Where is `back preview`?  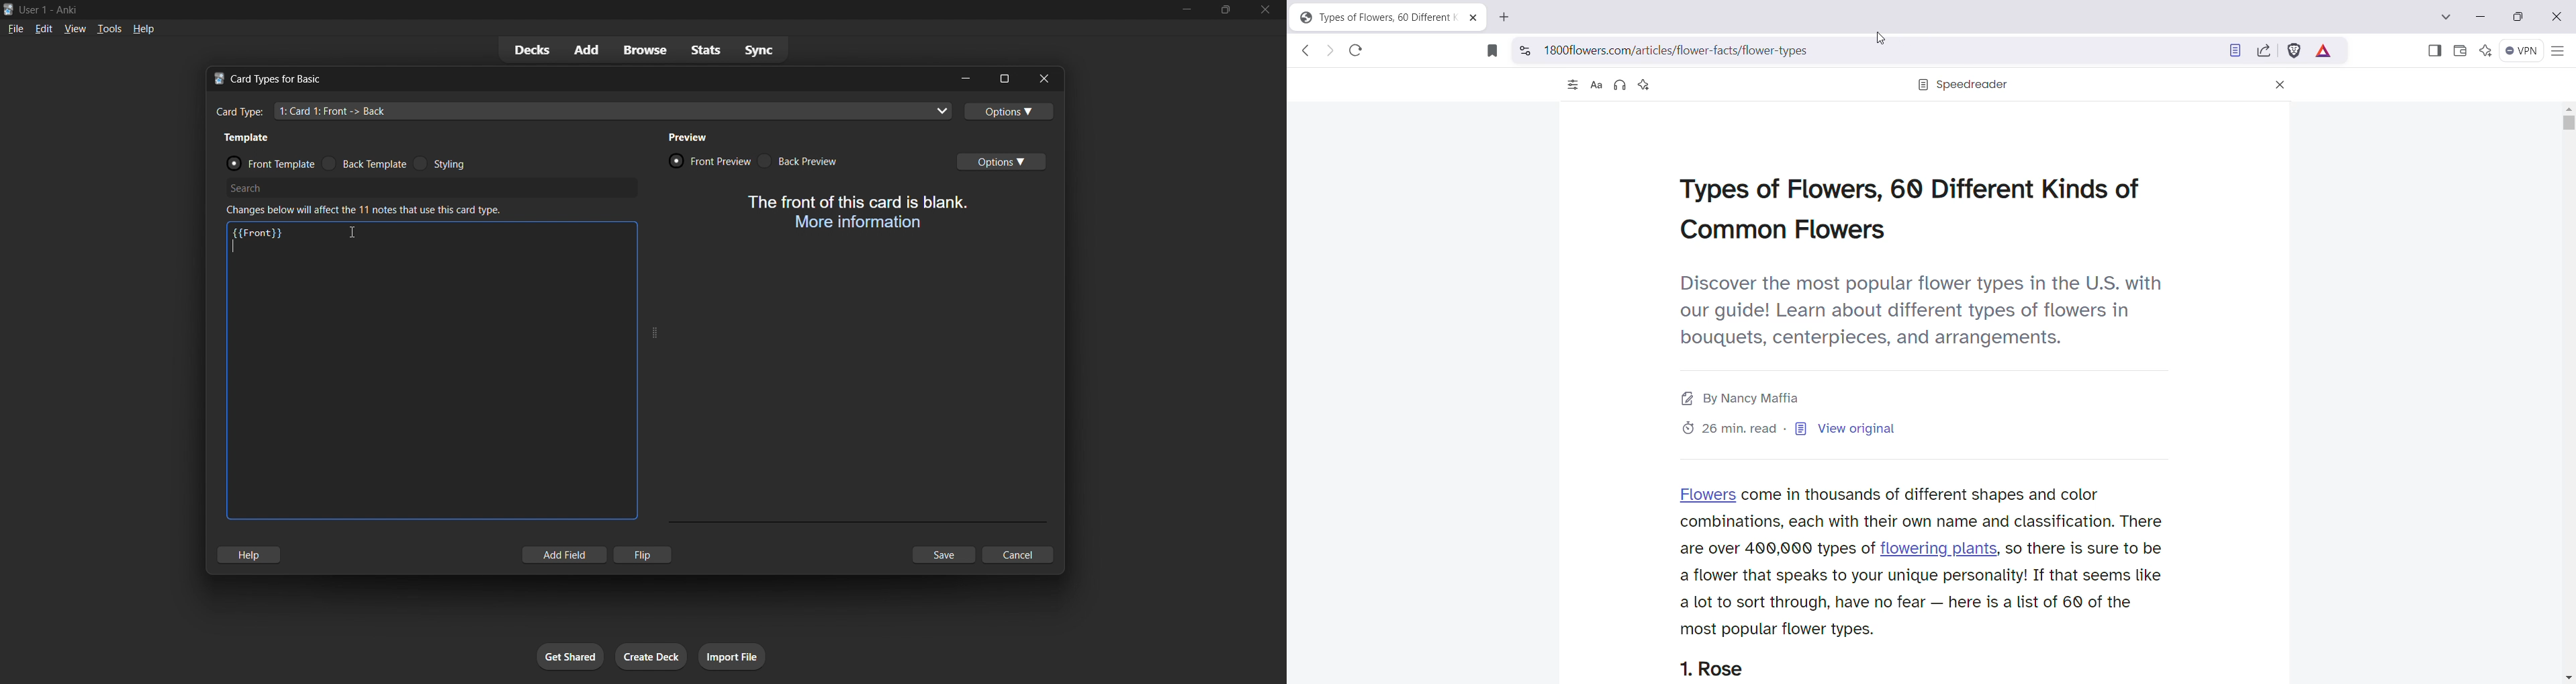
back preview is located at coordinates (808, 162).